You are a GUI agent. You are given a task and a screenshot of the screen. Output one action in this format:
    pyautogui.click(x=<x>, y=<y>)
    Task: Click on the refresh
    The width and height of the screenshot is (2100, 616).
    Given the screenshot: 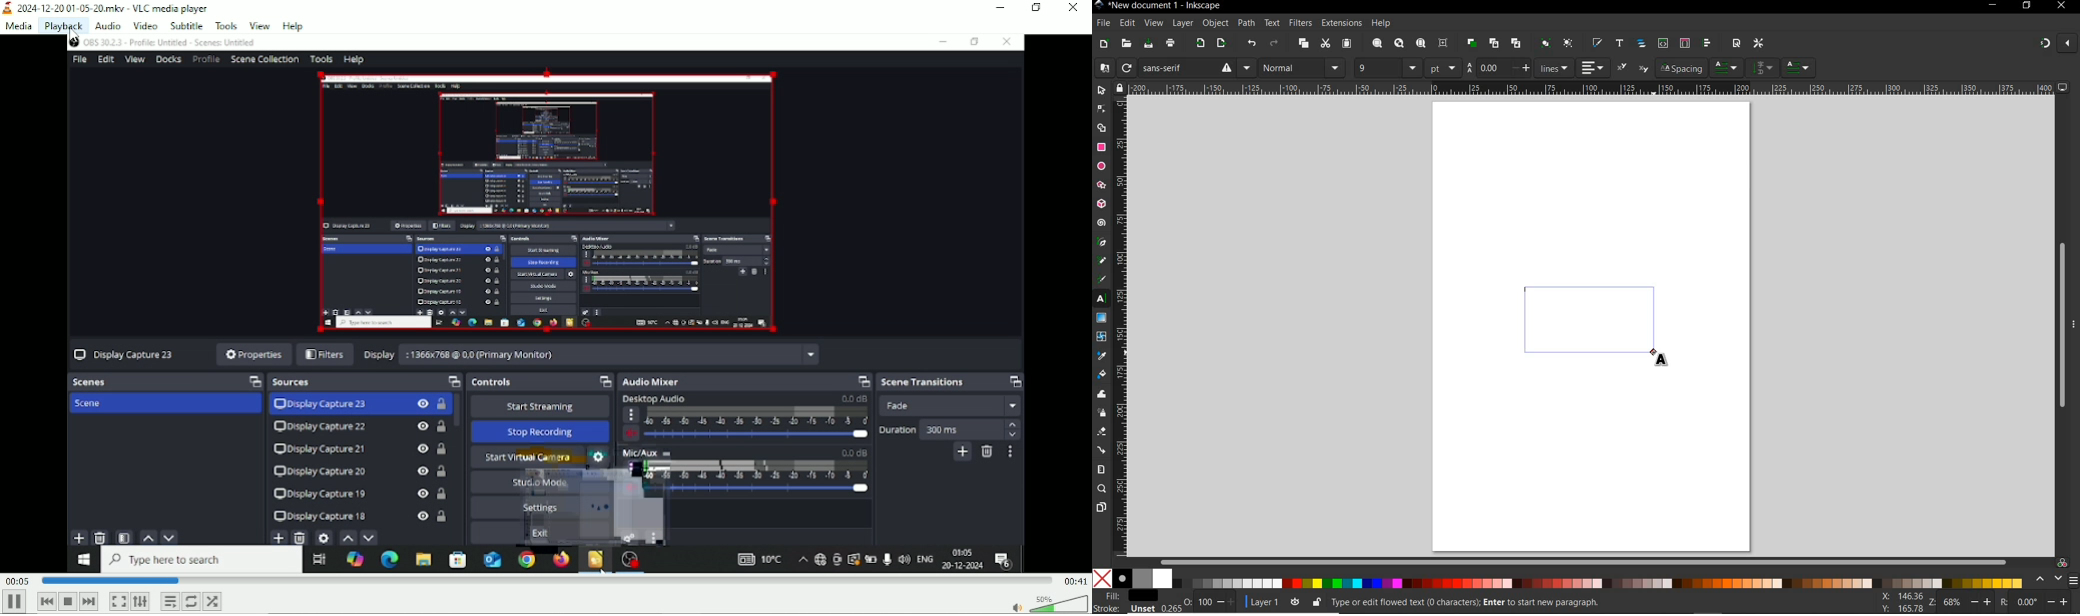 What is the action you would take?
    pyautogui.click(x=1126, y=68)
    